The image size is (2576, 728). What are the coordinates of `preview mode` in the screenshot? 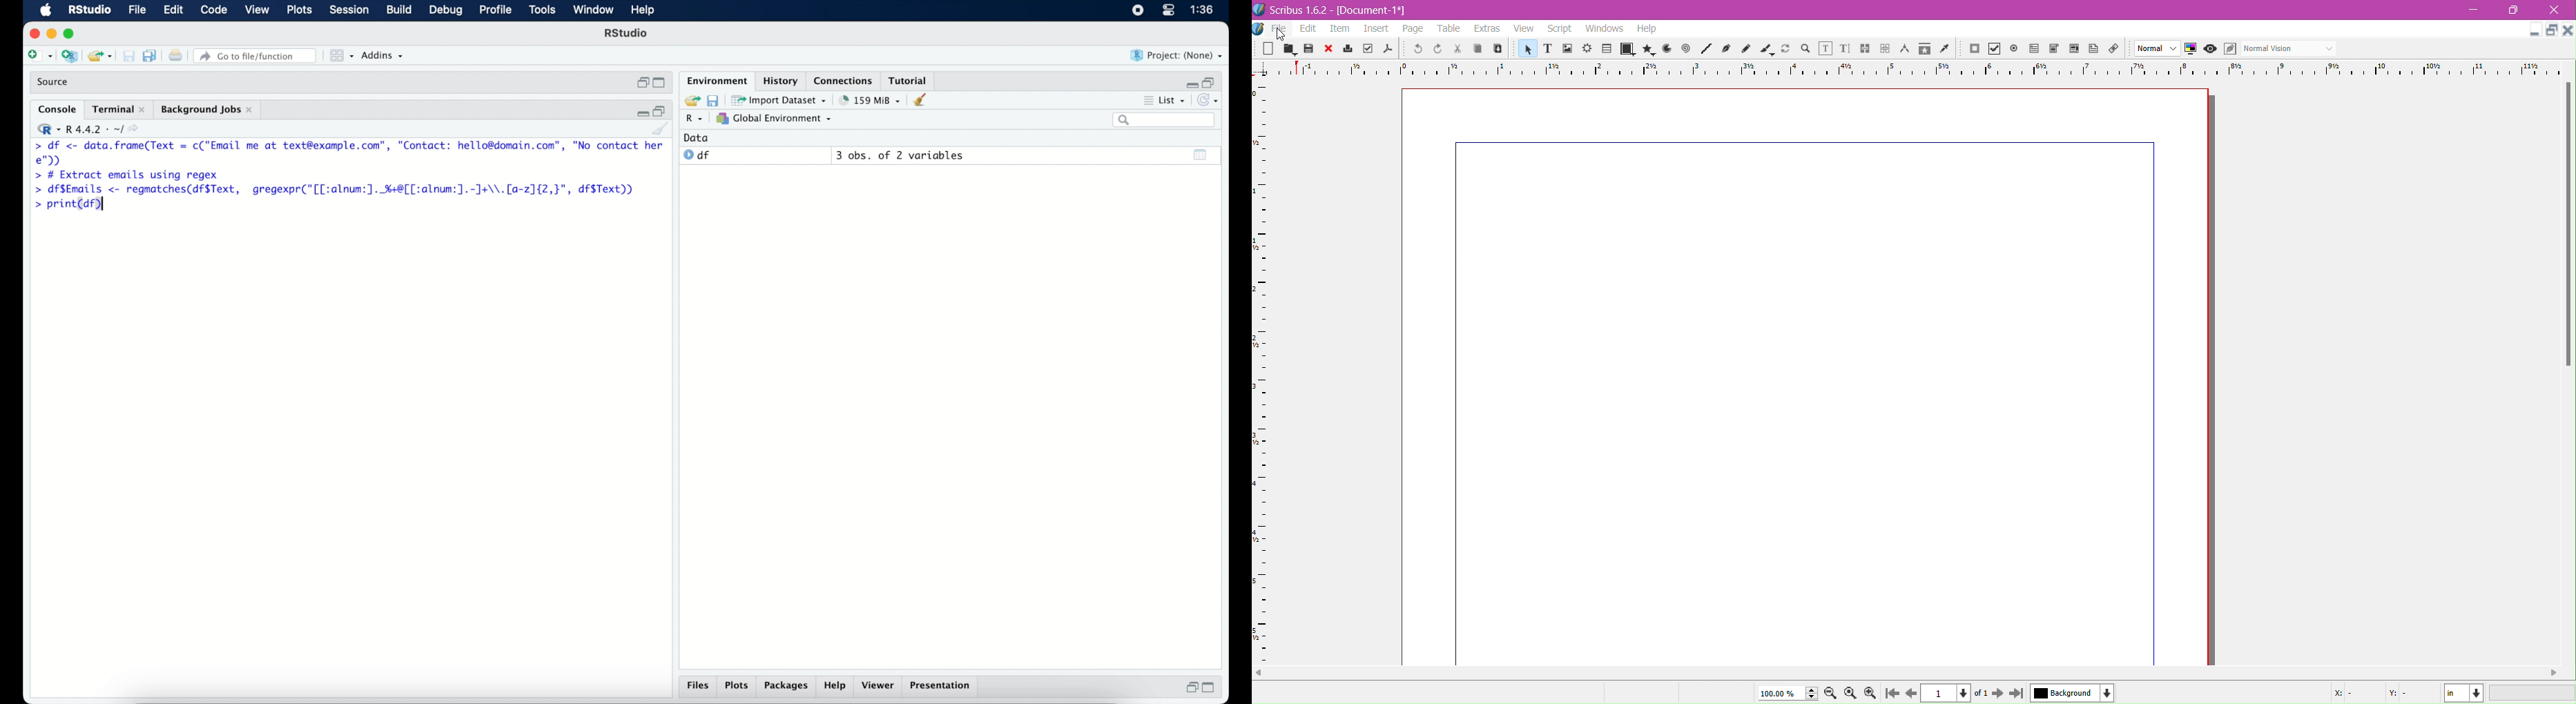 It's located at (2209, 49).